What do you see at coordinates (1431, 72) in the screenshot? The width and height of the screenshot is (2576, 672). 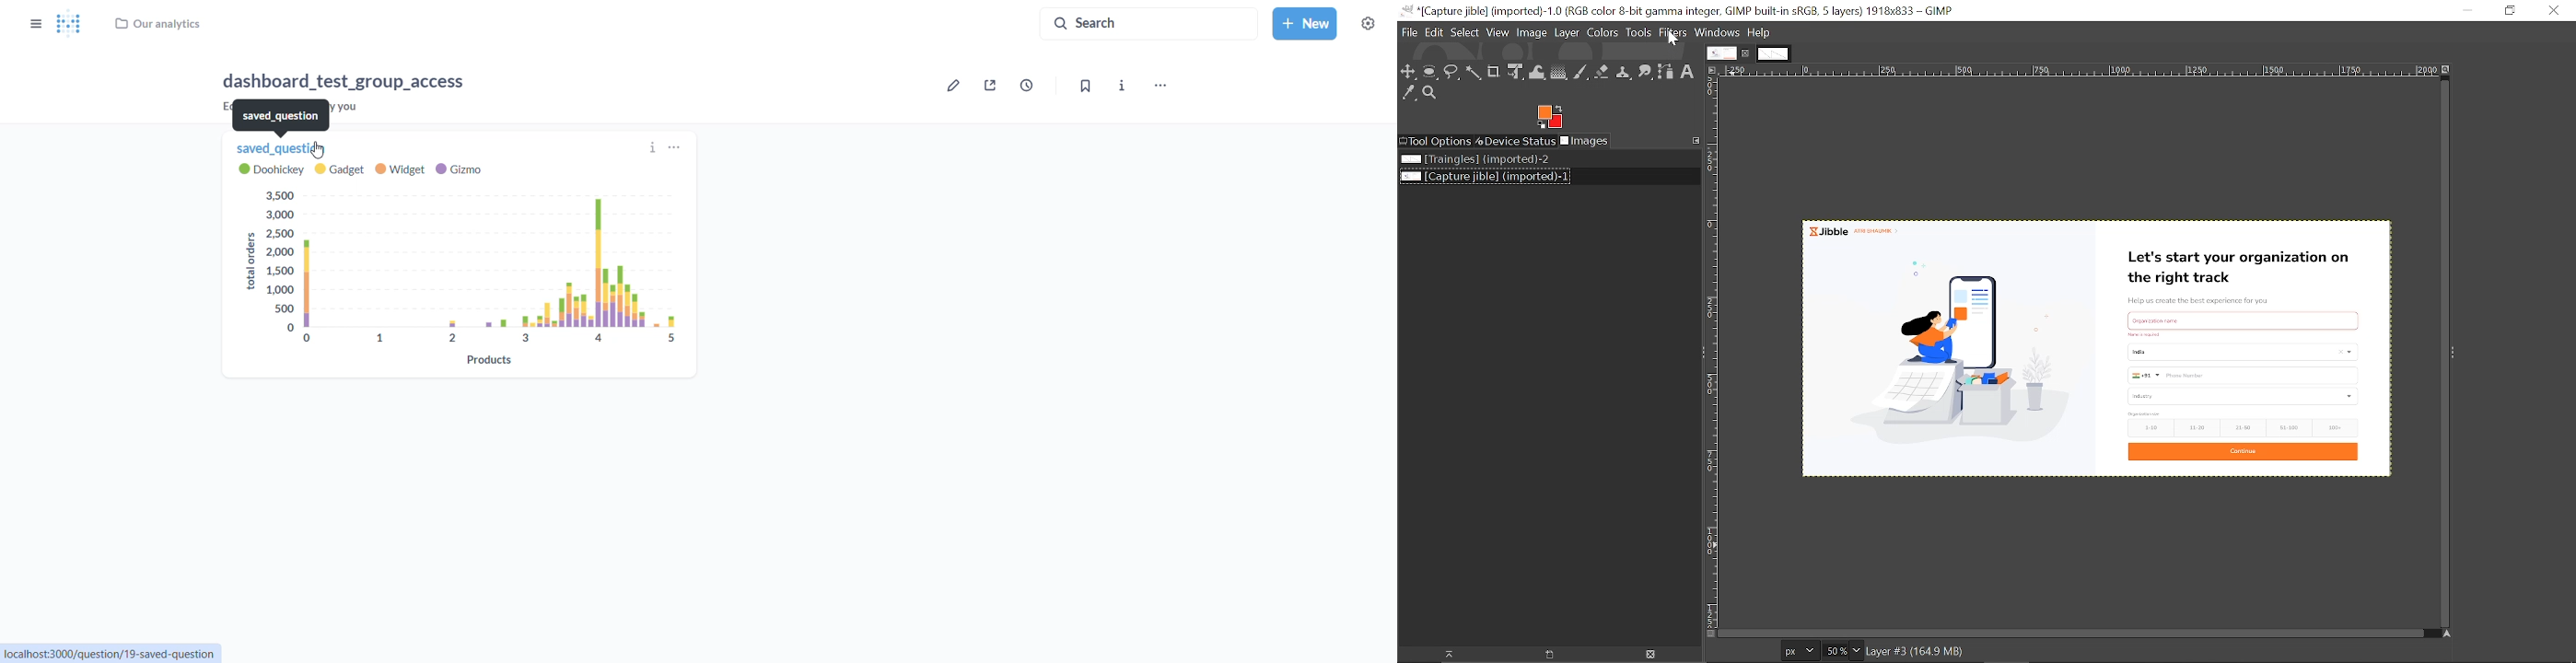 I see `Ellipse select tool` at bounding box center [1431, 72].